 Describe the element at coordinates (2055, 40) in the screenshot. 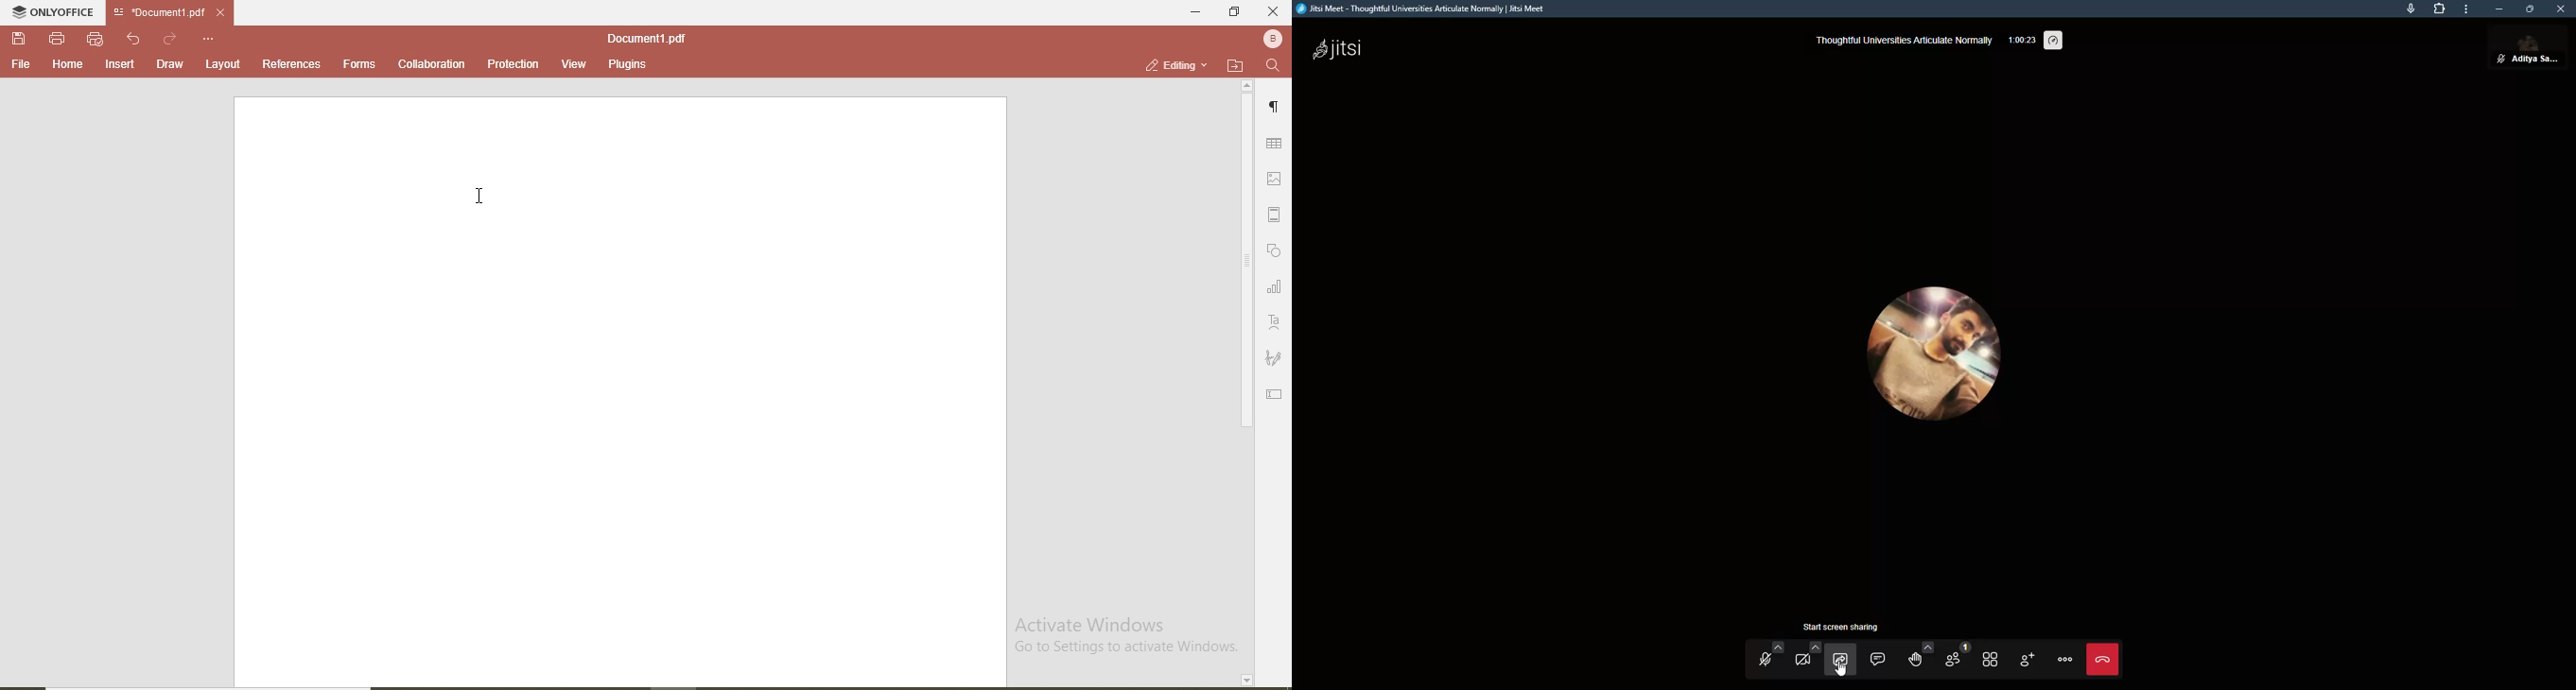

I see `performance settings` at that location.